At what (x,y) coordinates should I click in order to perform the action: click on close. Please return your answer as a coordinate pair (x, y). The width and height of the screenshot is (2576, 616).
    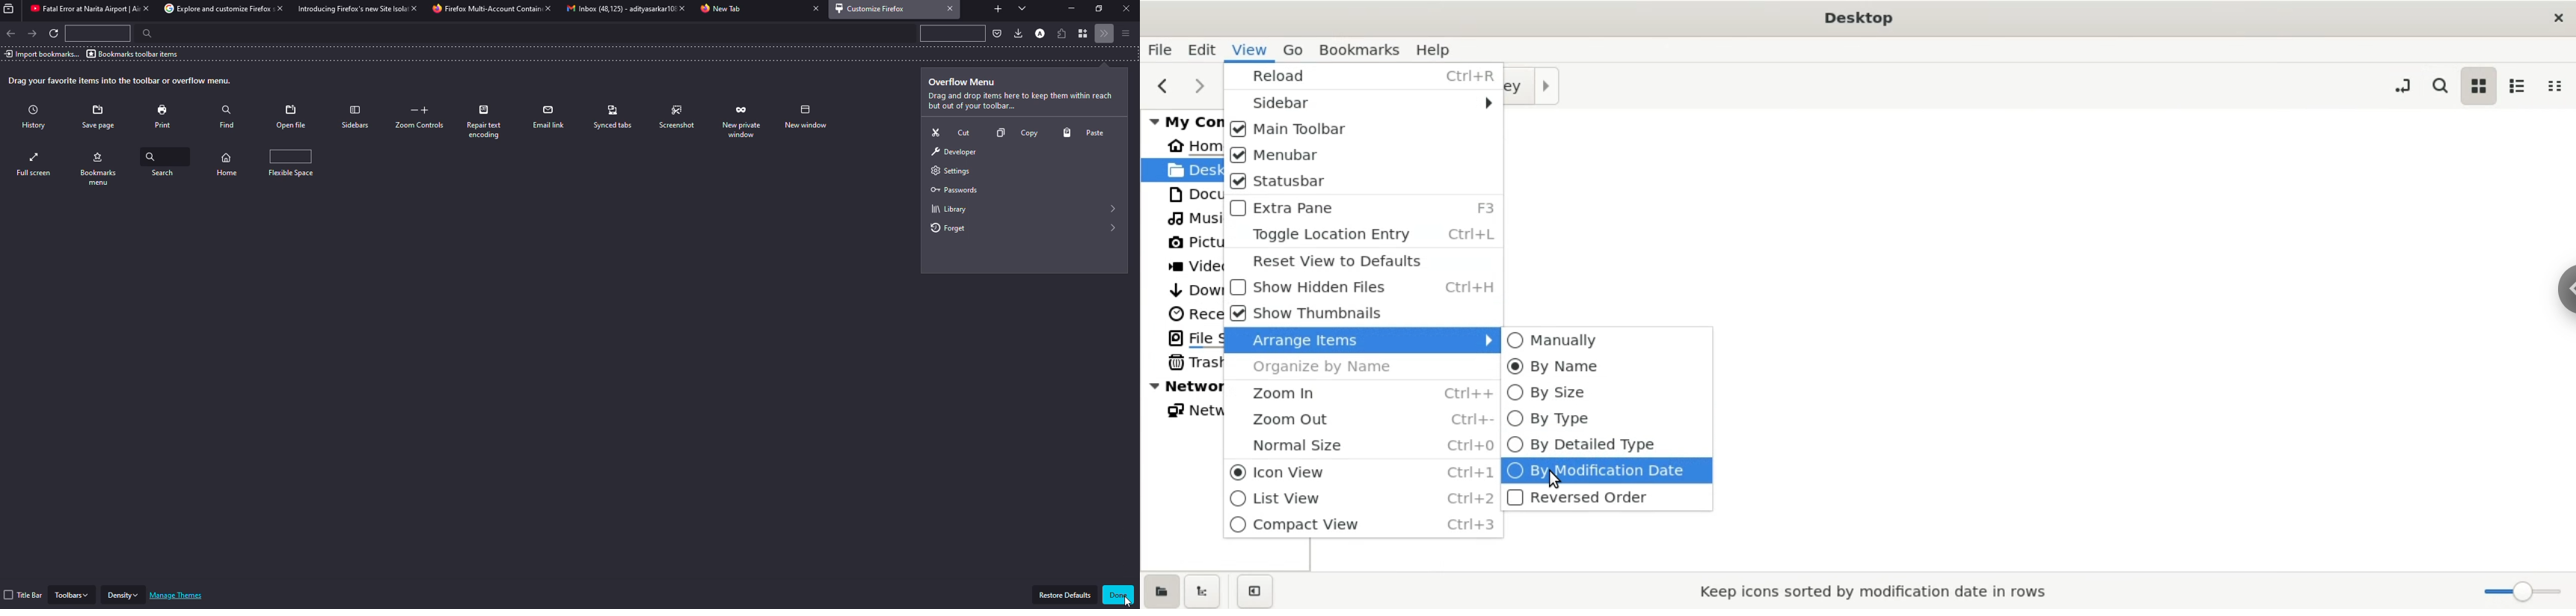
    Looking at the image, I should click on (276, 9).